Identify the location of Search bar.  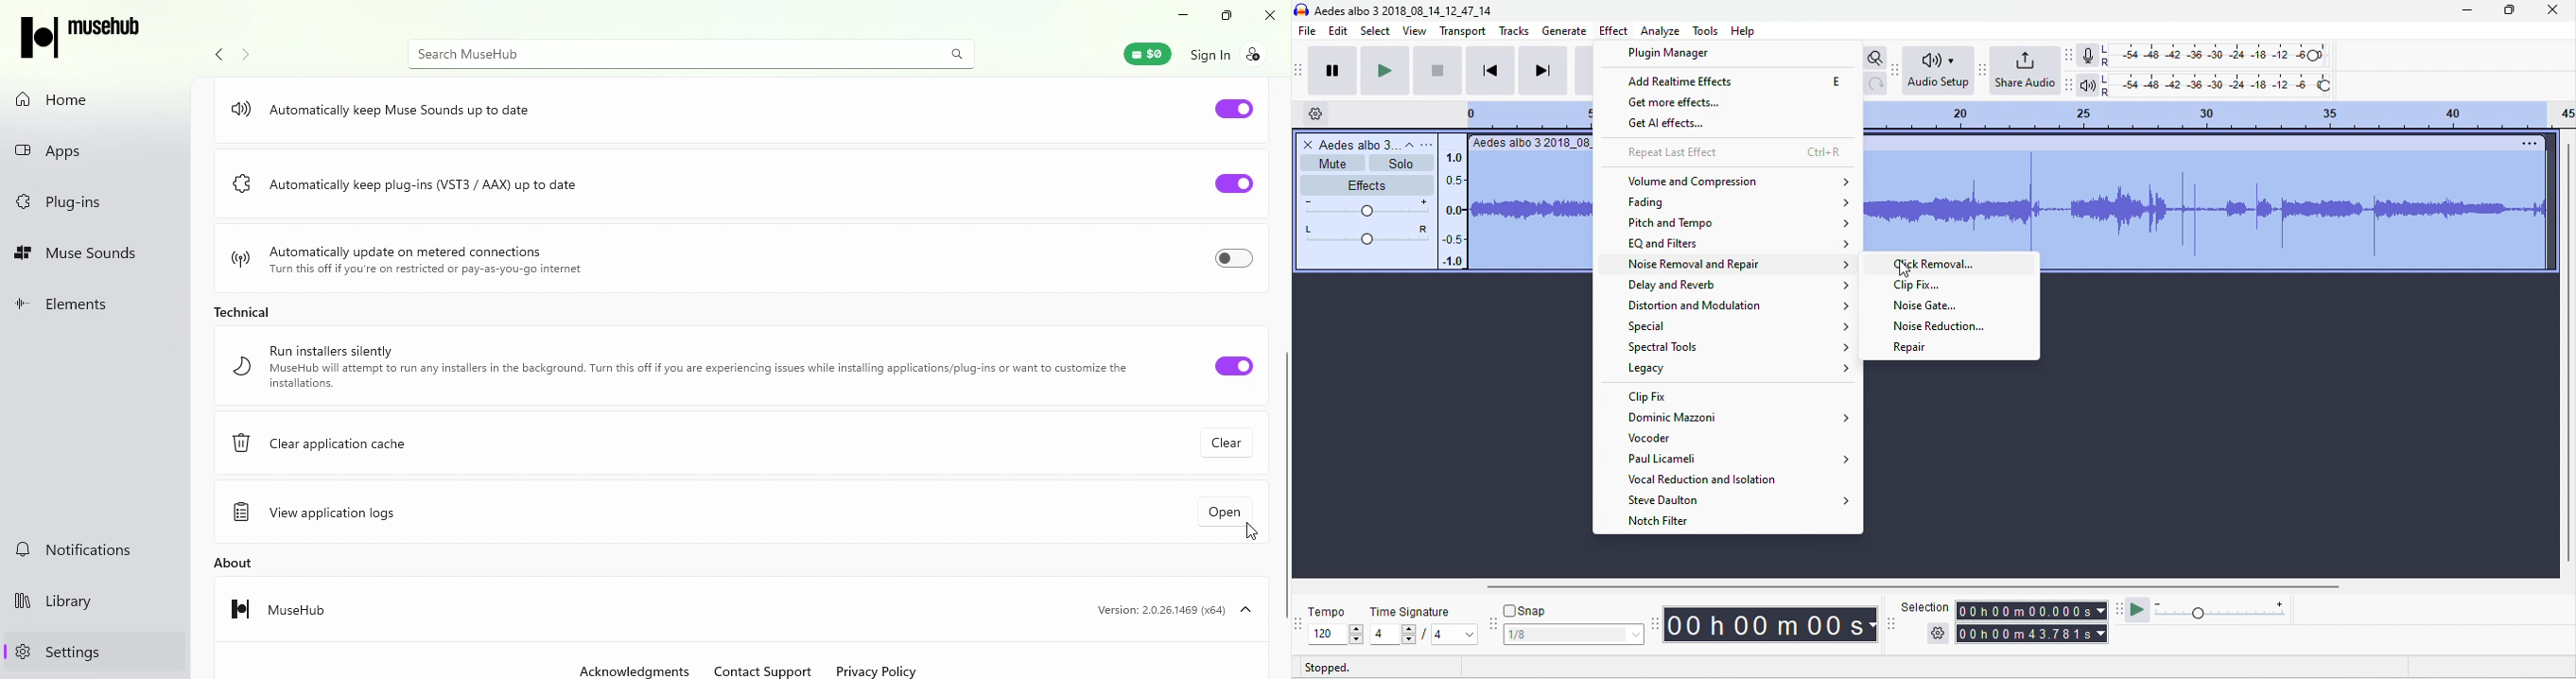
(693, 52).